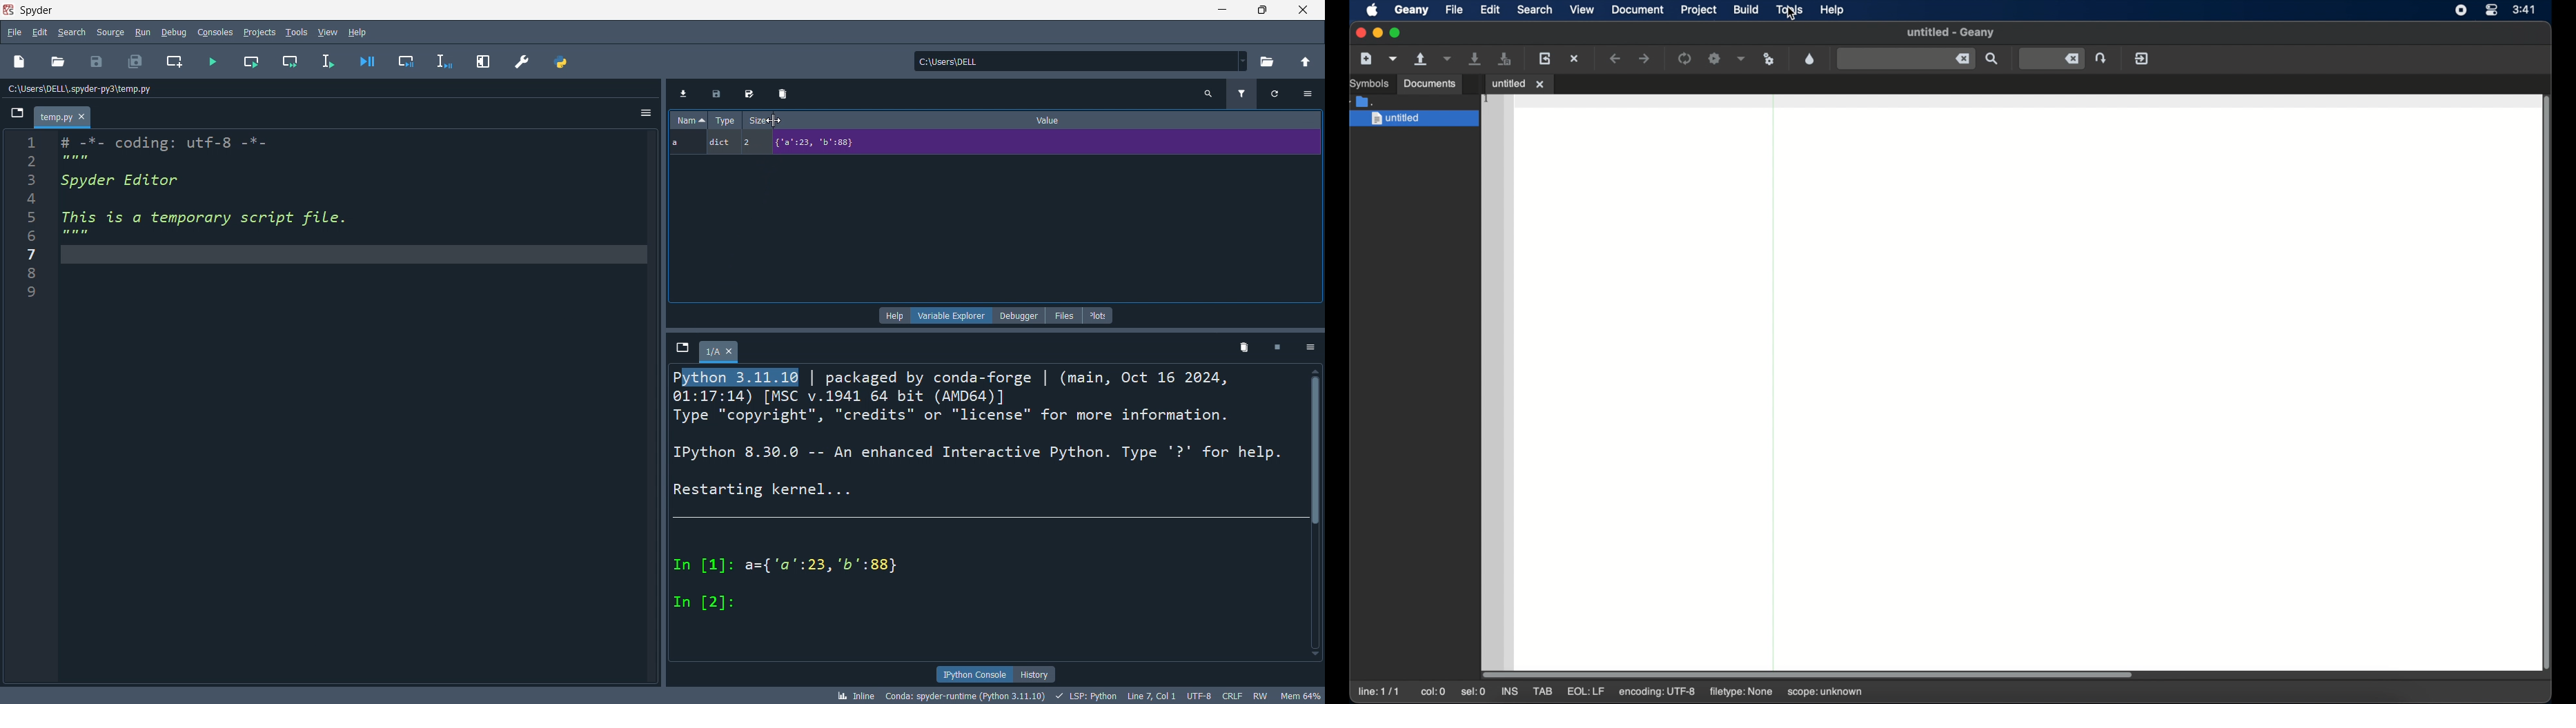  Describe the element at coordinates (1034, 674) in the screenshot. I see `history` at that location.